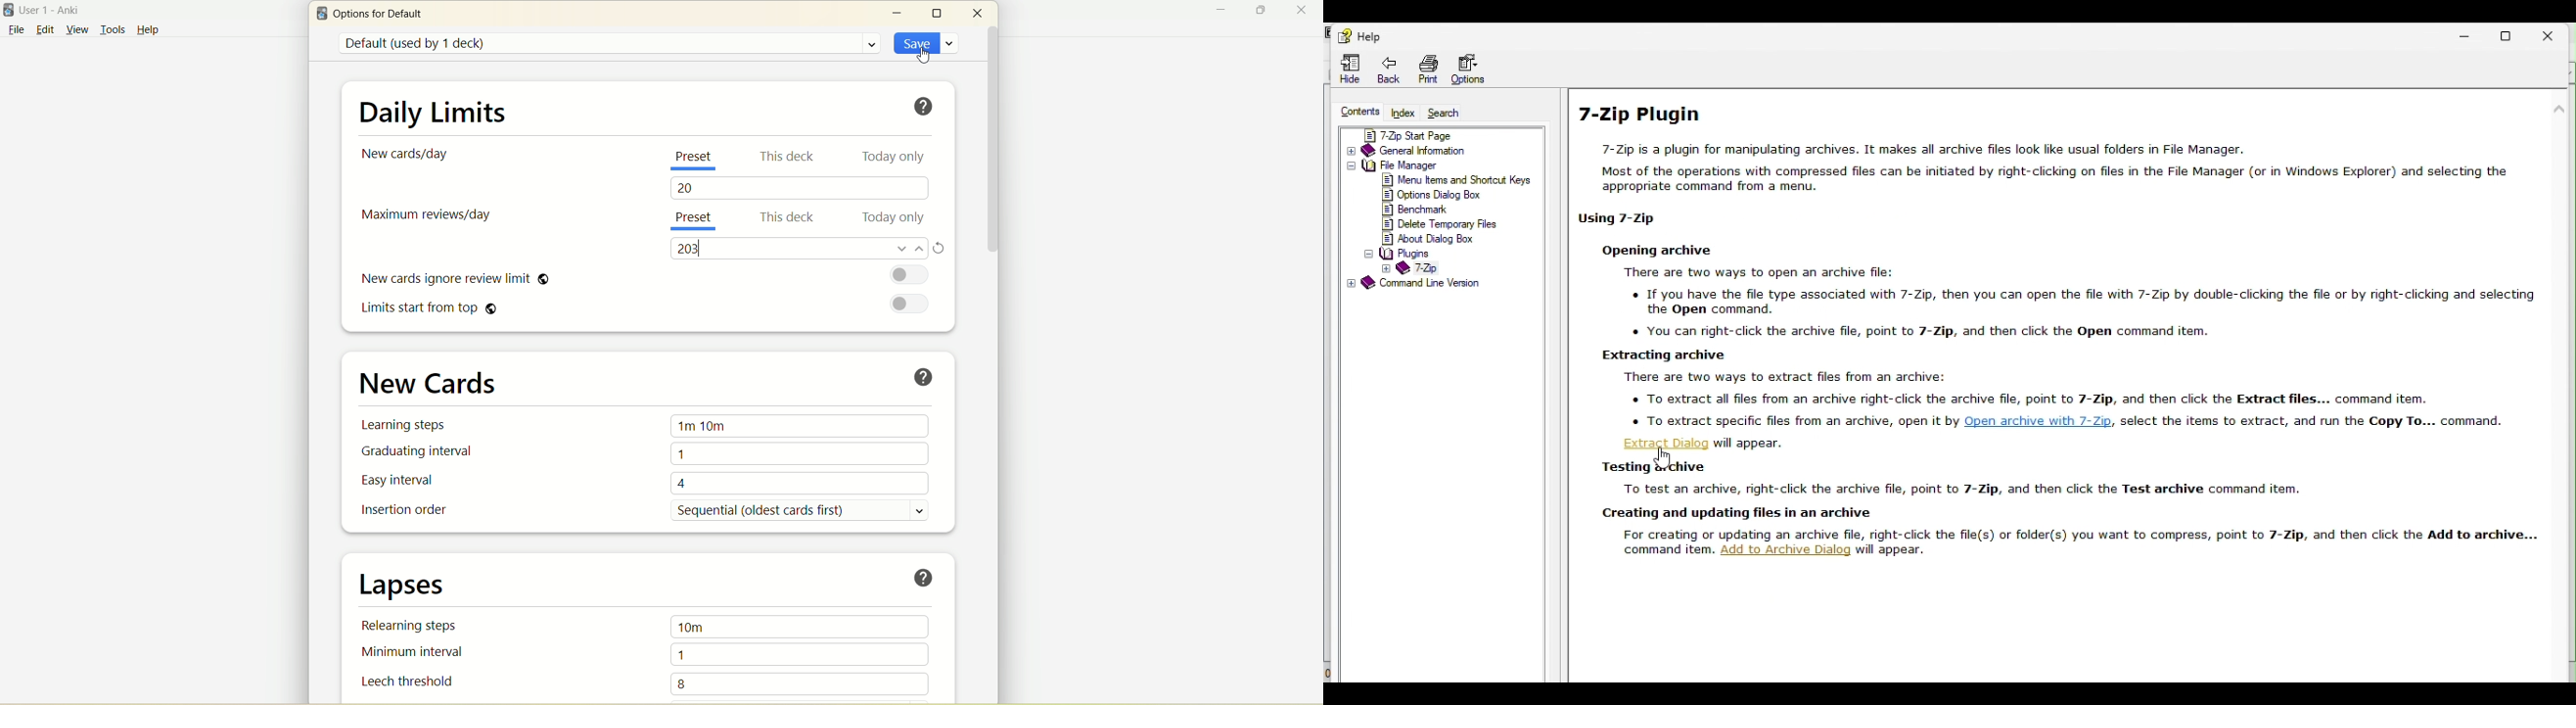 The height and width of the screenshot is (728, 2576). Describe the element at coordinates (2555, 33) in the screenshot. I see `Close` at that location.